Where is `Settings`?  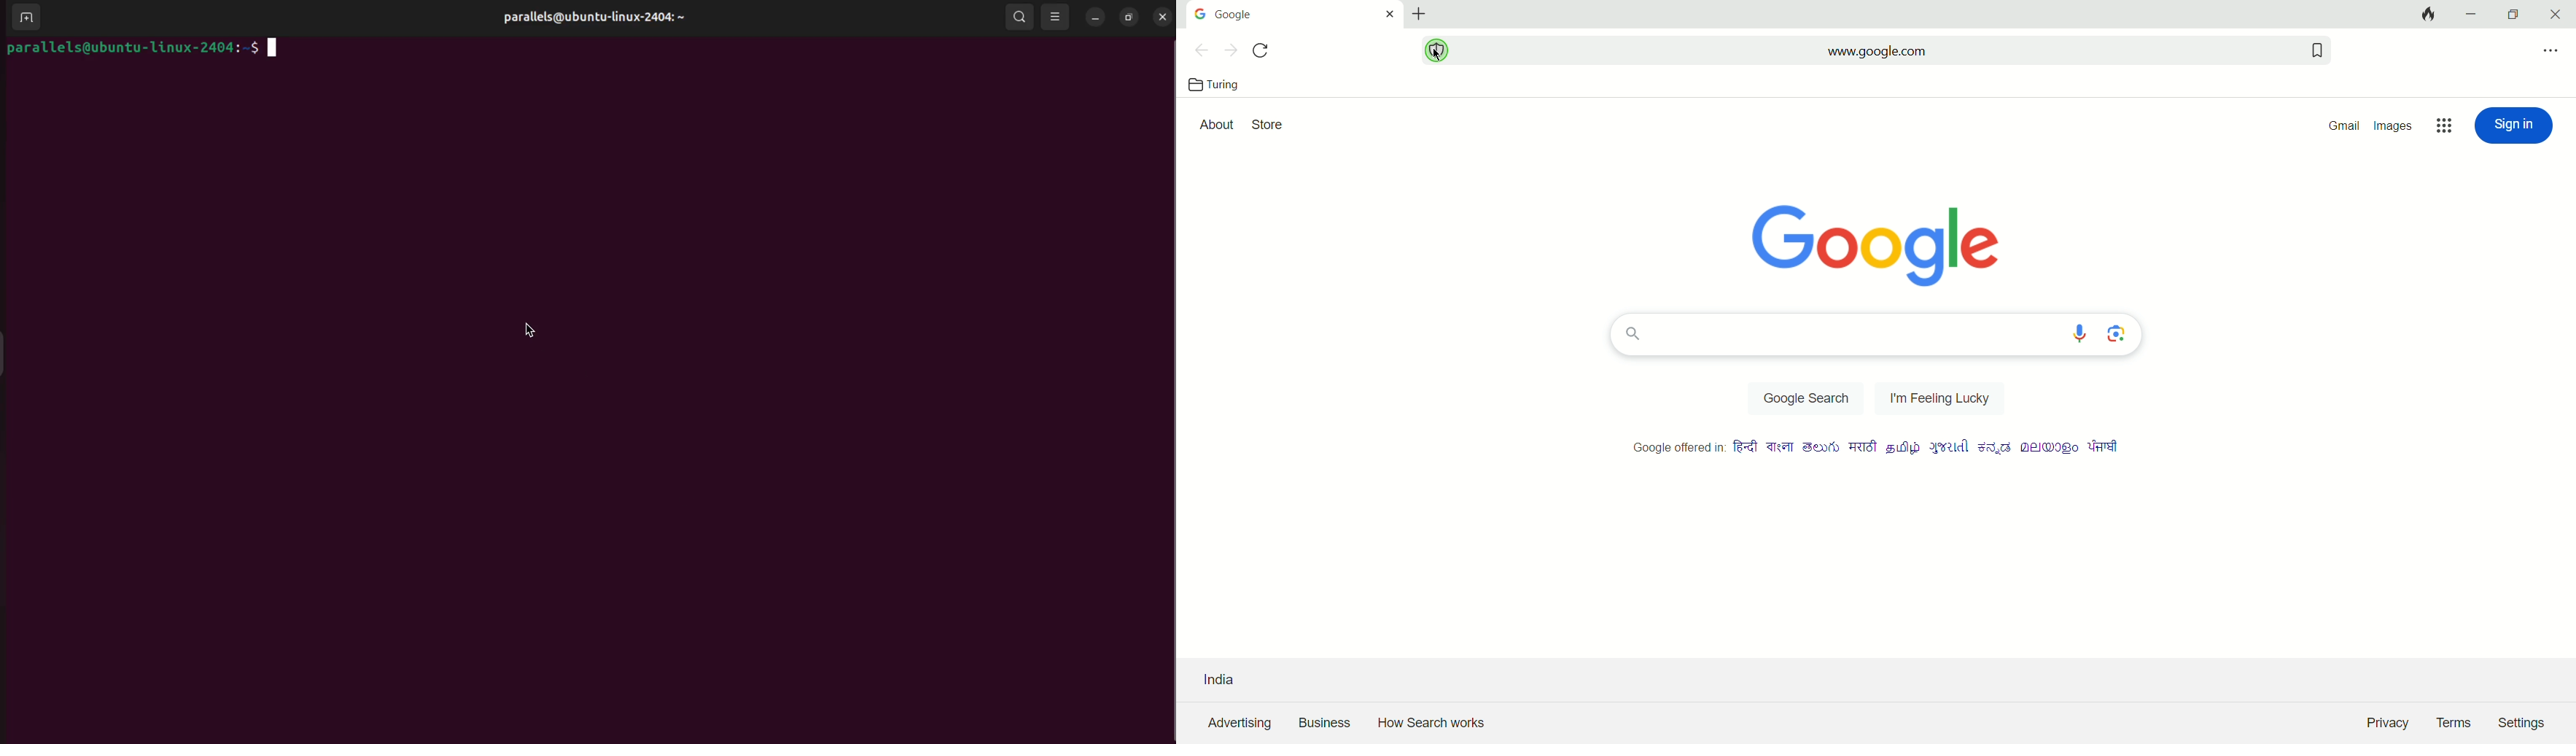 Settings is located at coordinates (2526, 721).